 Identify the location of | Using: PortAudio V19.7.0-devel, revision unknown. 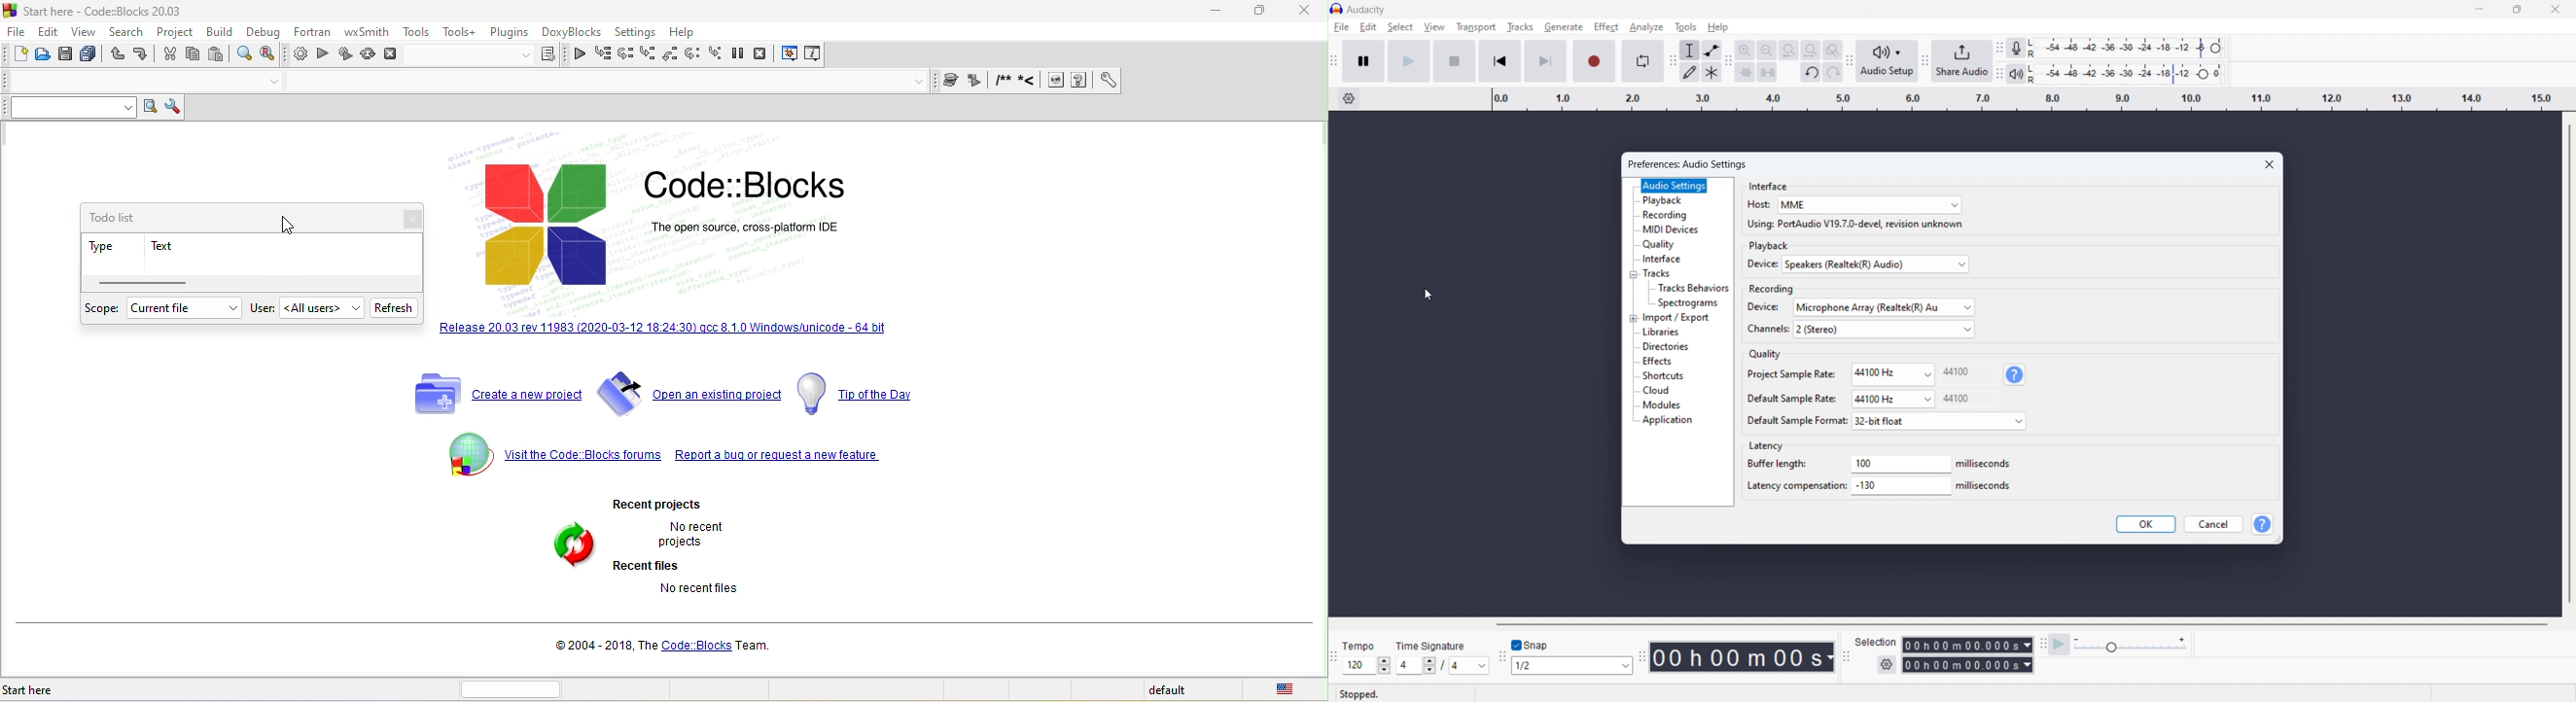
(1854, 226).